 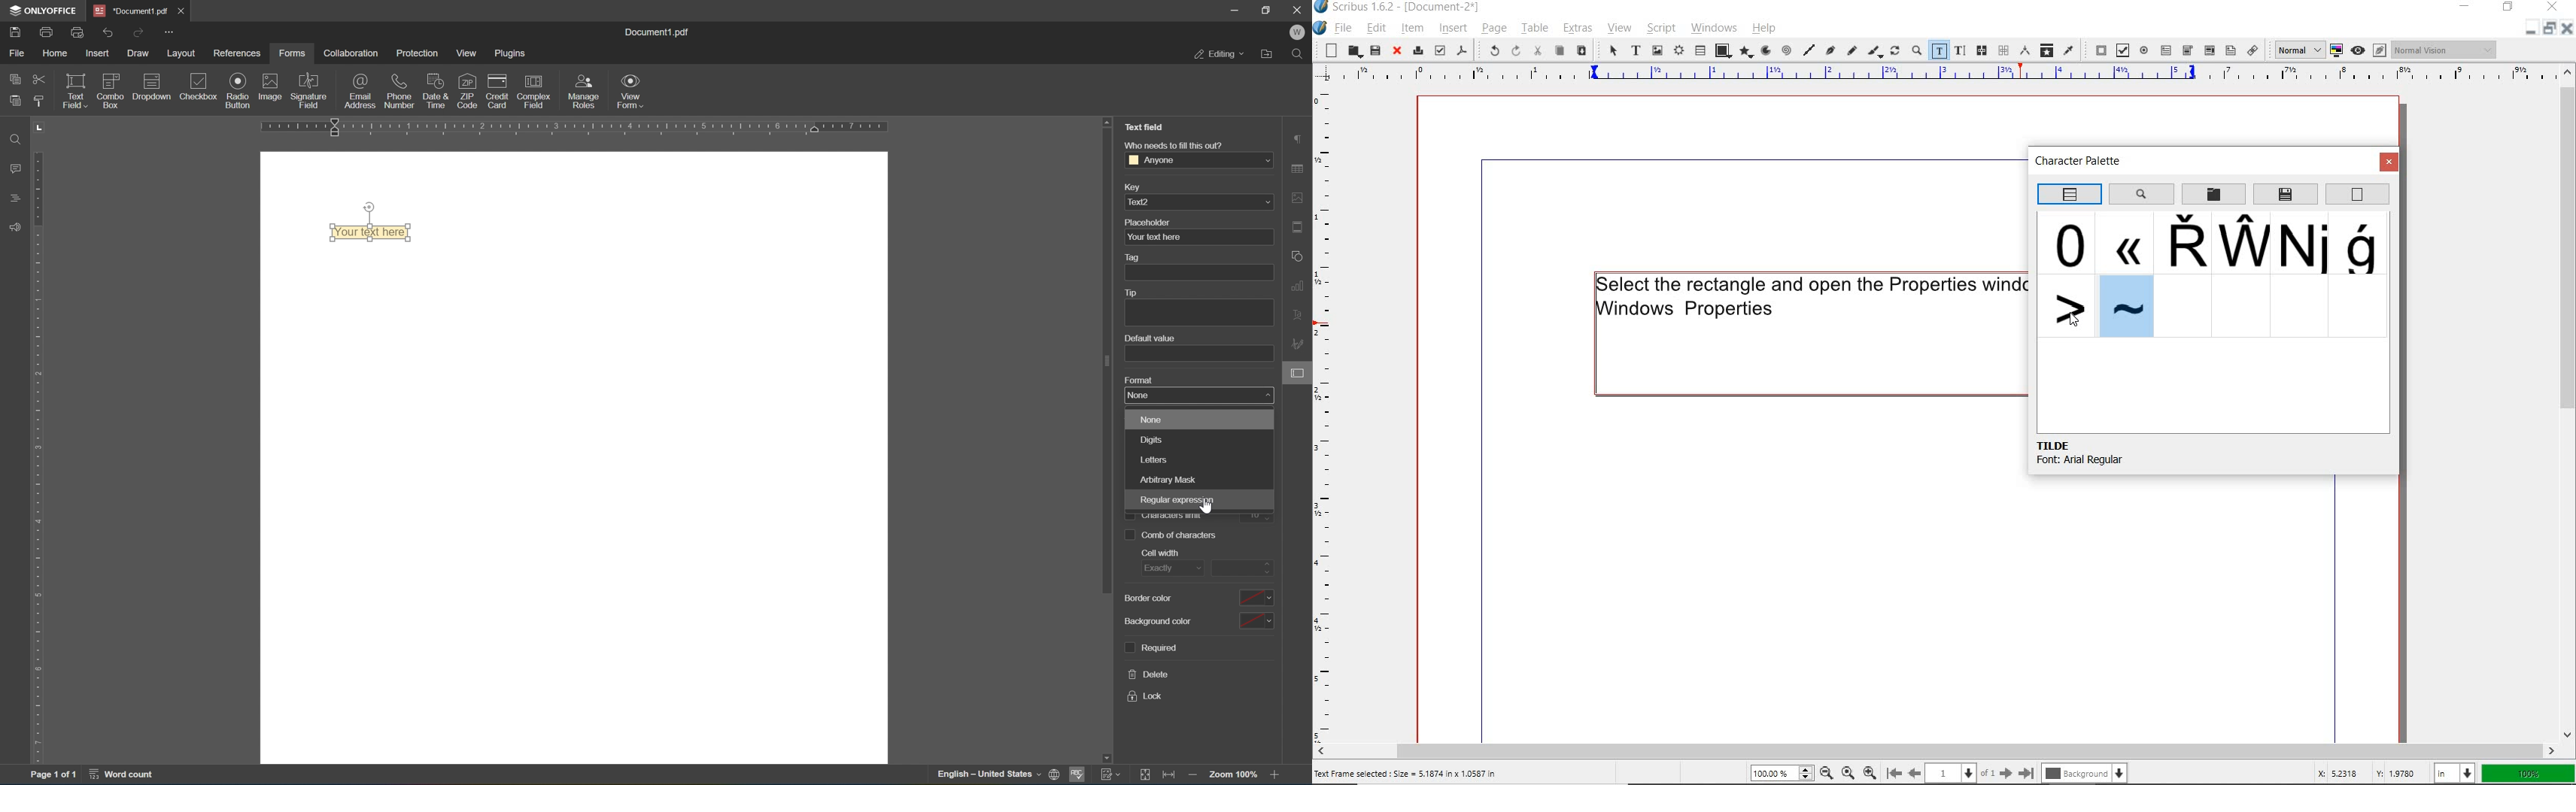 I want to click on ruler, so click(x=34, y=458).